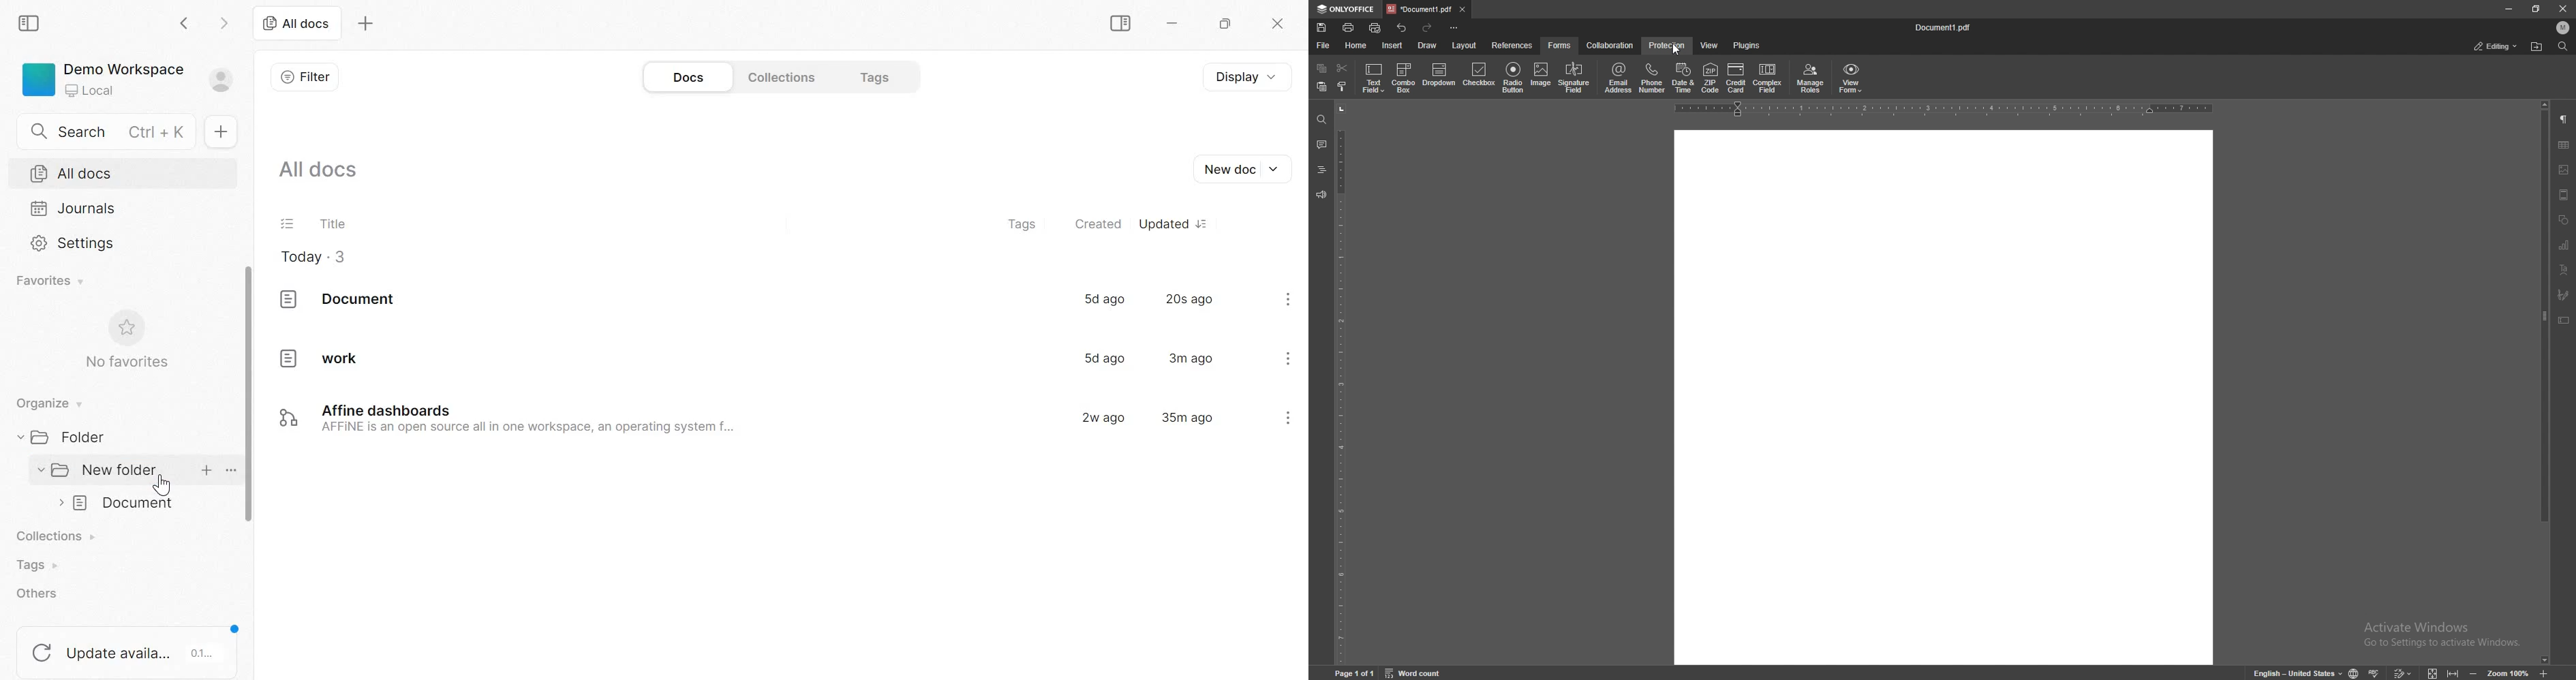 Image resolution: width=2576 pixels, height=700 pixels. Describe the element at coordinates (1189, 299) in the screenshot. I see `20s ago` at that location.